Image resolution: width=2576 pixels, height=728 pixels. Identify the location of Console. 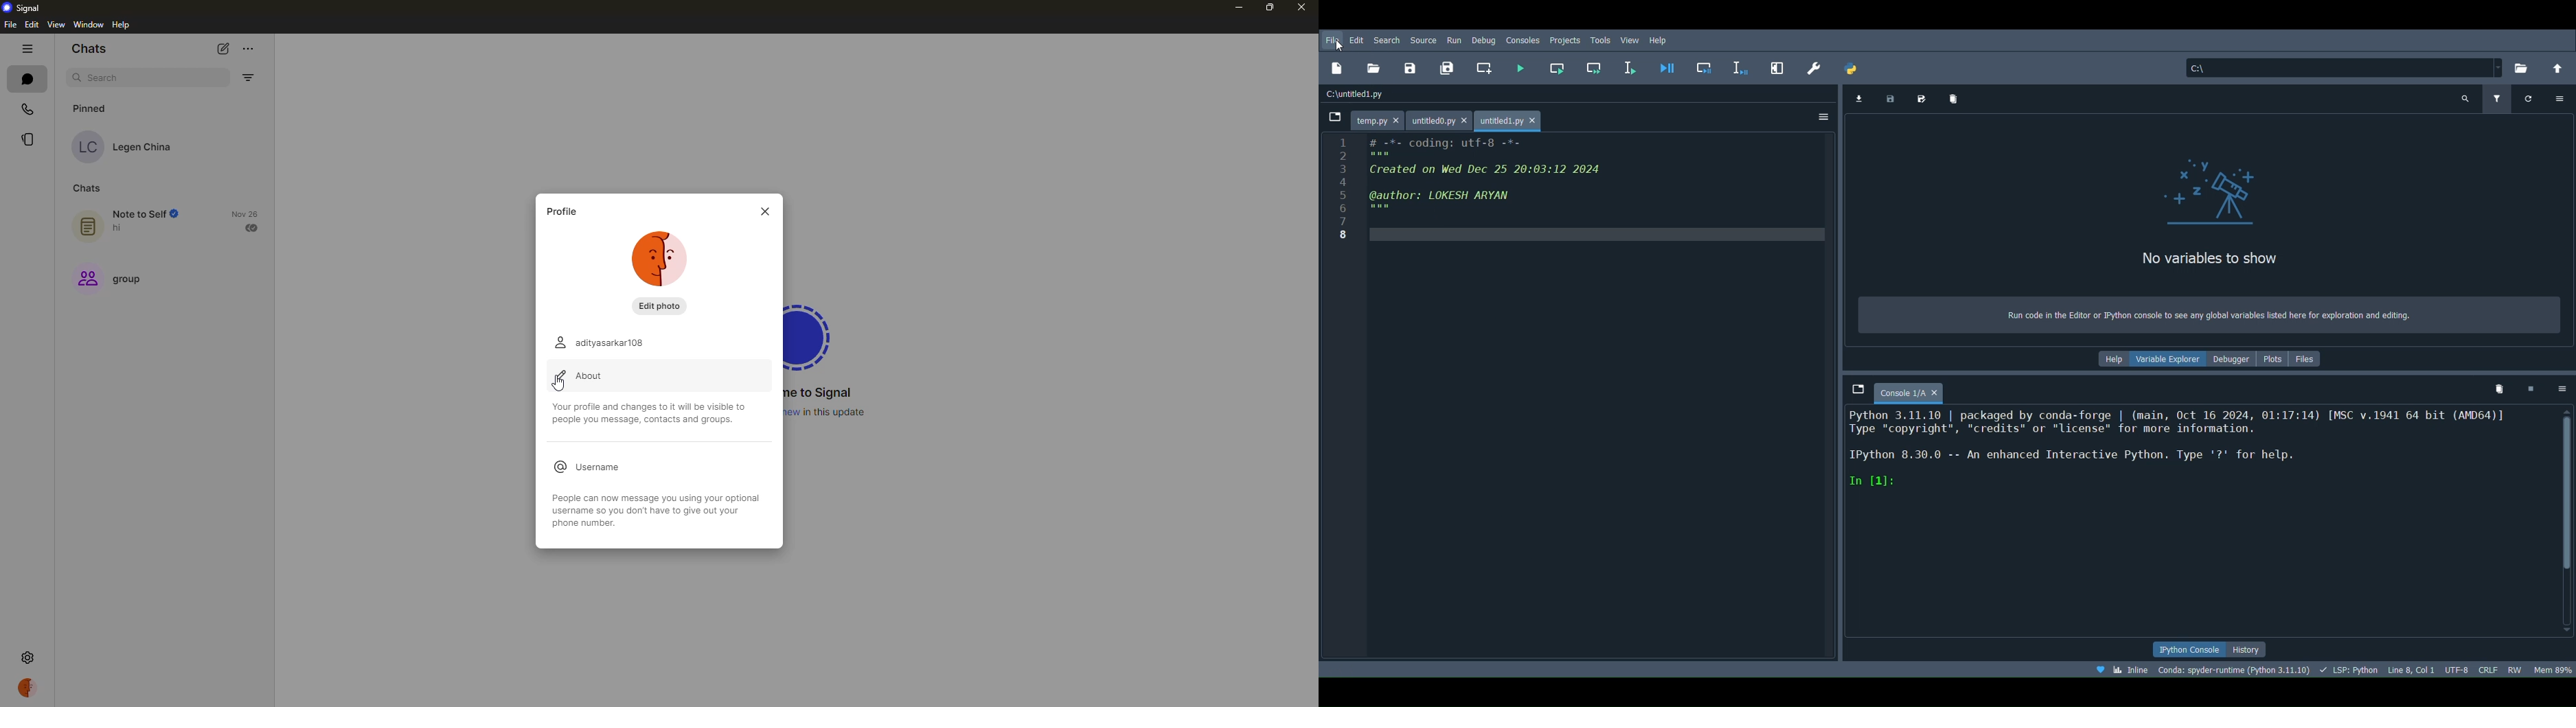
(2199, 523).